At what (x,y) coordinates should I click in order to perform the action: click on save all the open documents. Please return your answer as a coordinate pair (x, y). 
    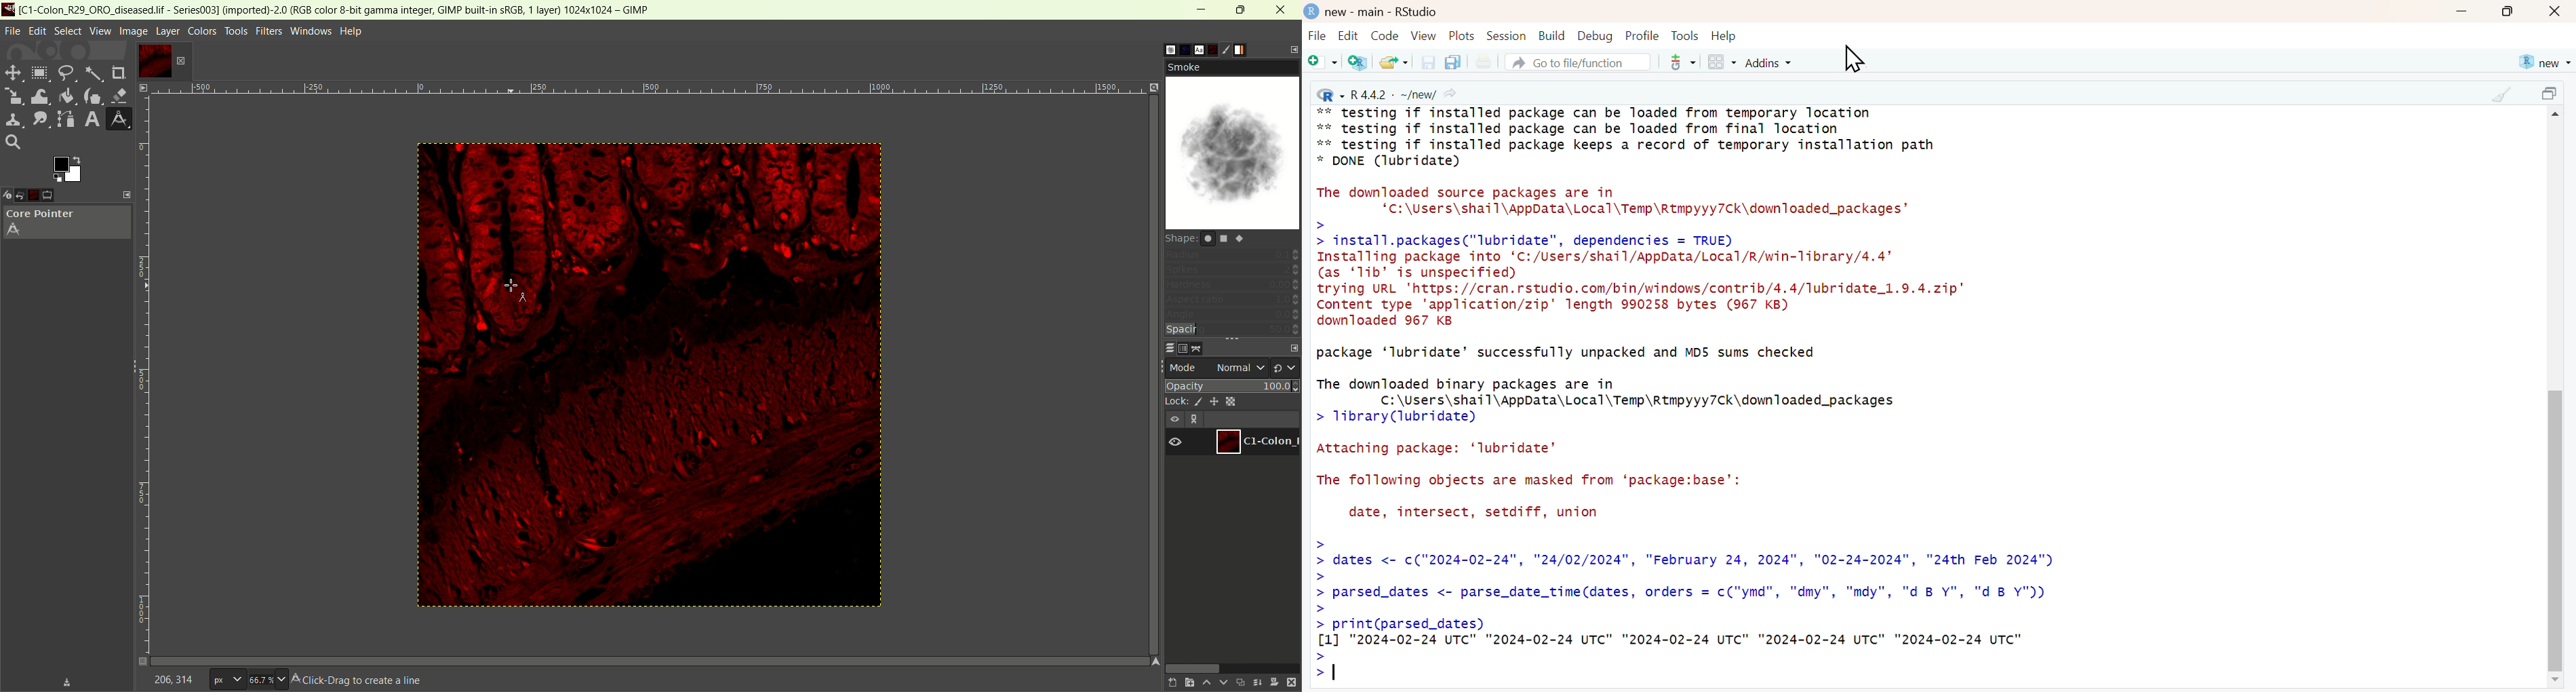
    Looking at the image, I should click on (1452, 61).